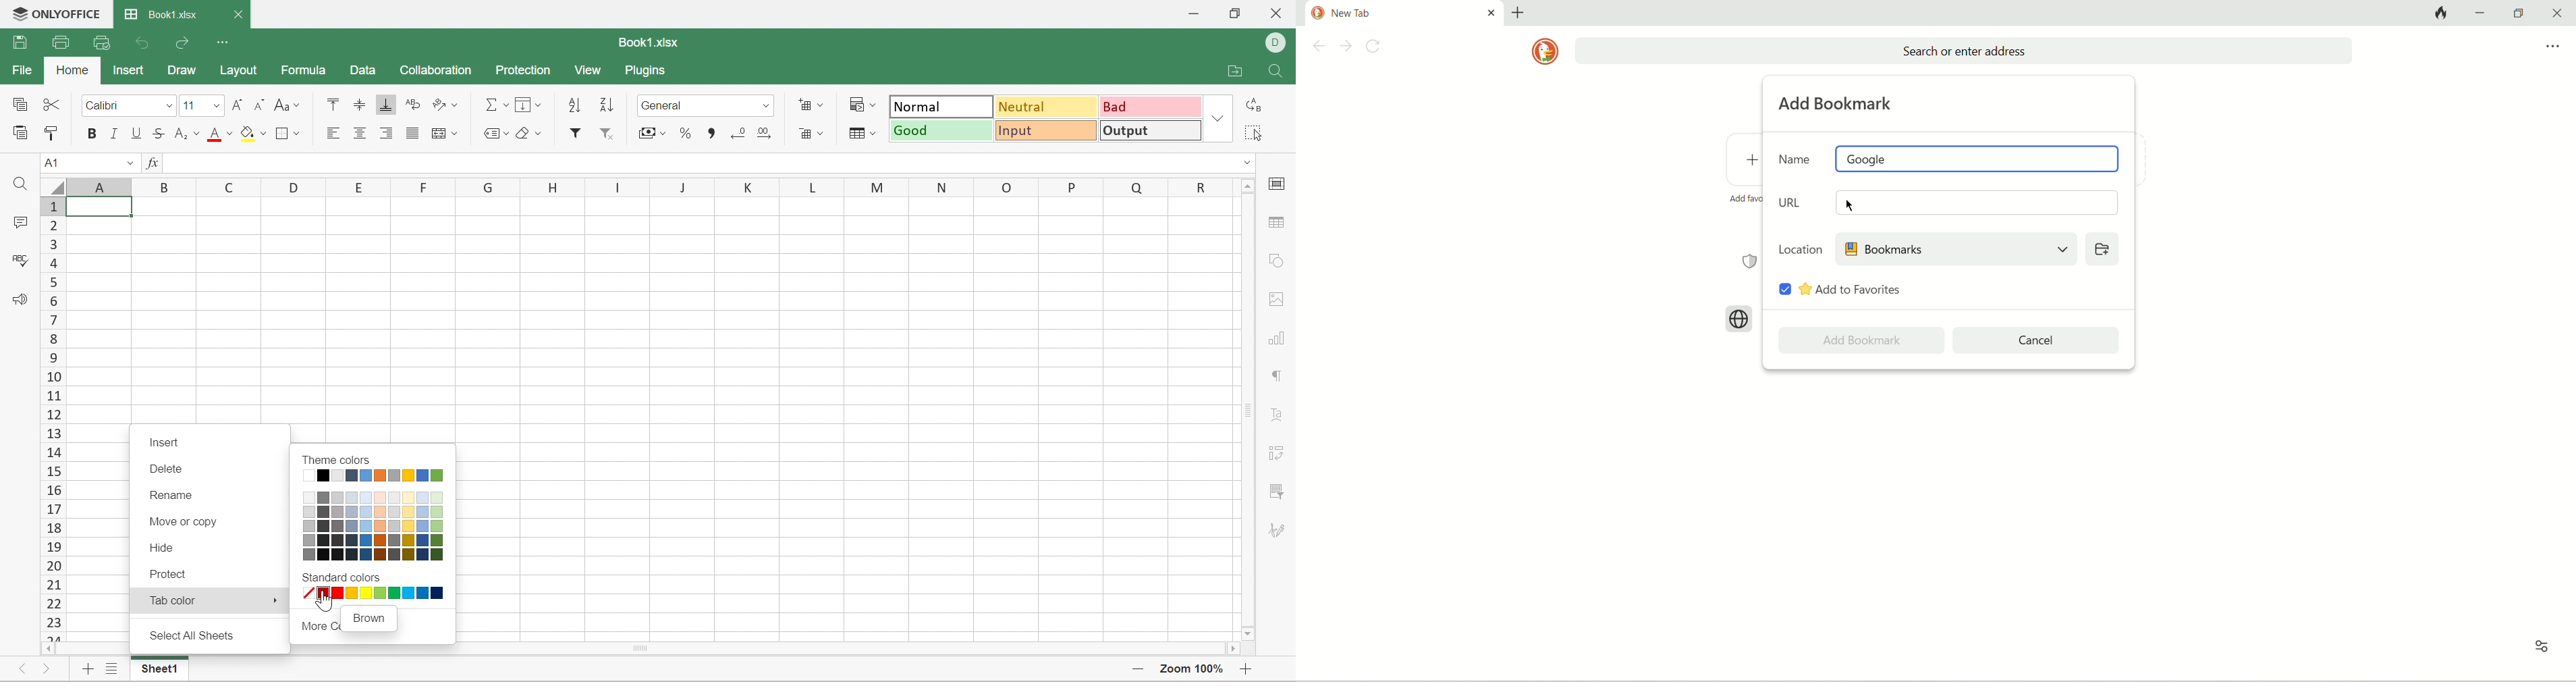 The image size is (2576, 700). Describe the element at coordinates (2037, 340) in the screenshot. I see `cancel` at that location.